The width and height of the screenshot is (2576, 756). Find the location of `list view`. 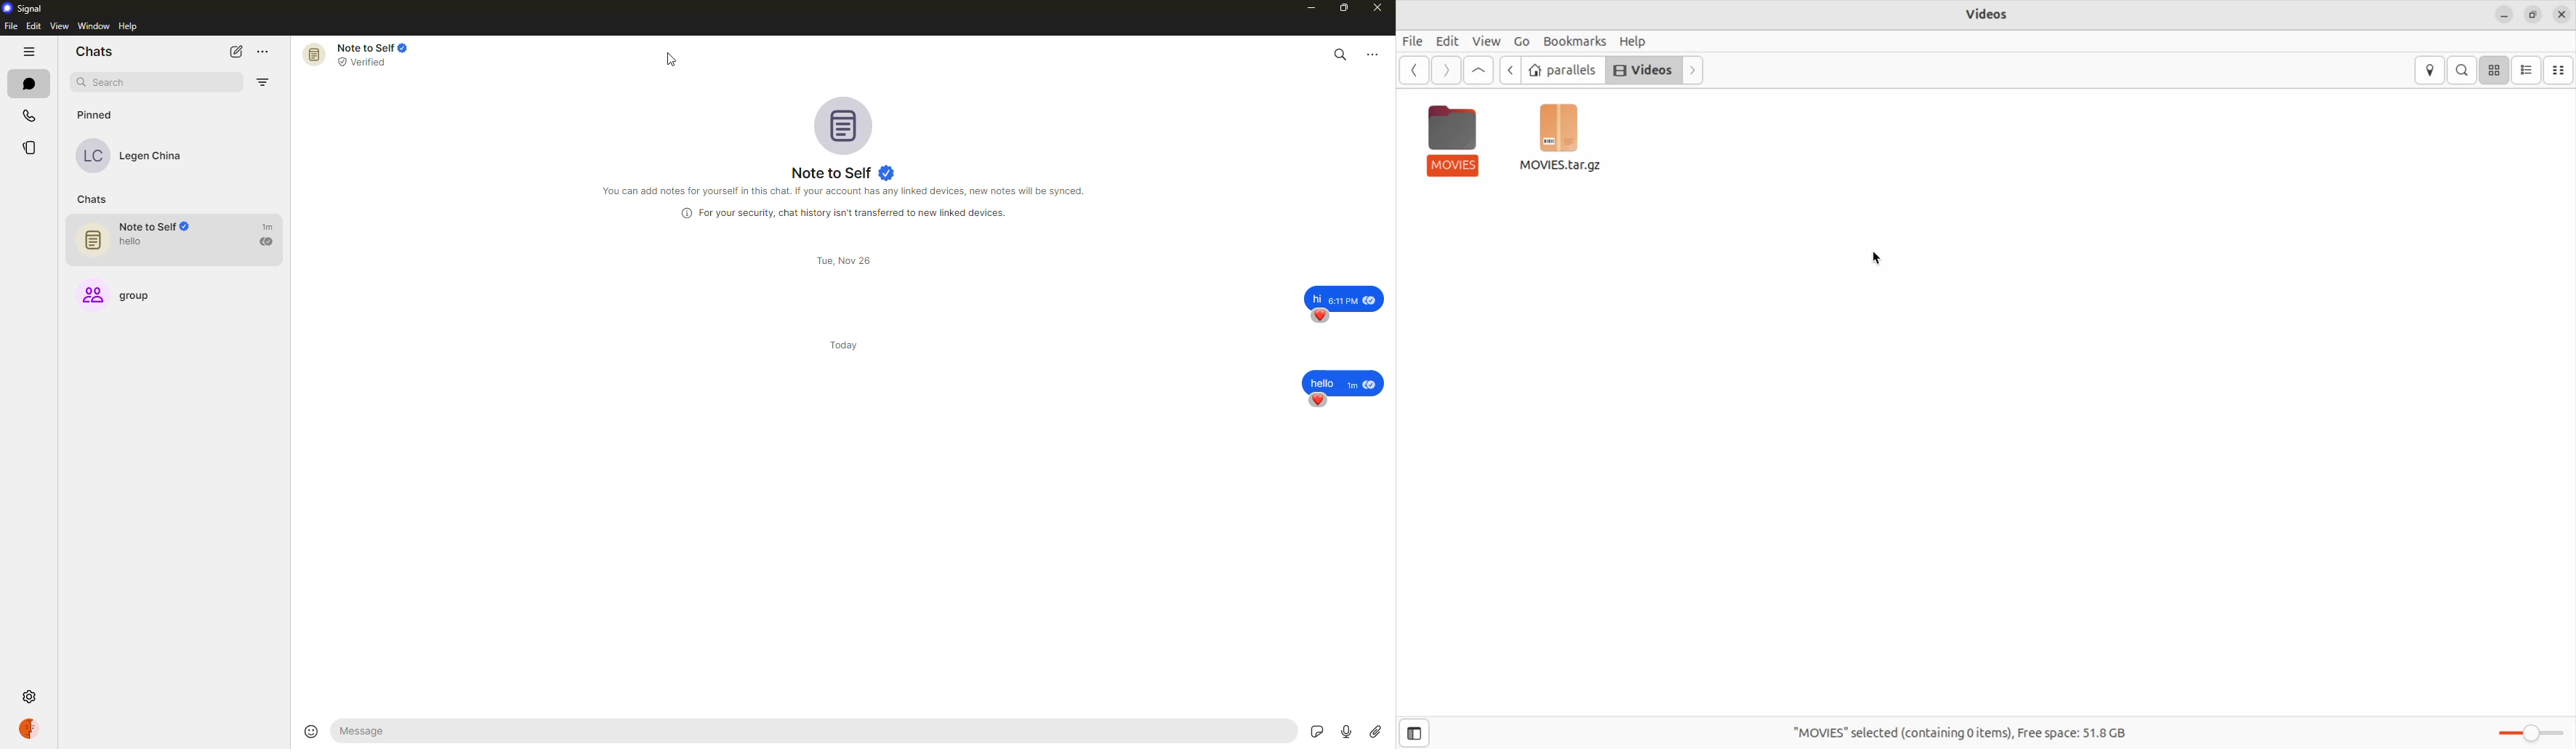

list view is located at coordinates (2527, 70).